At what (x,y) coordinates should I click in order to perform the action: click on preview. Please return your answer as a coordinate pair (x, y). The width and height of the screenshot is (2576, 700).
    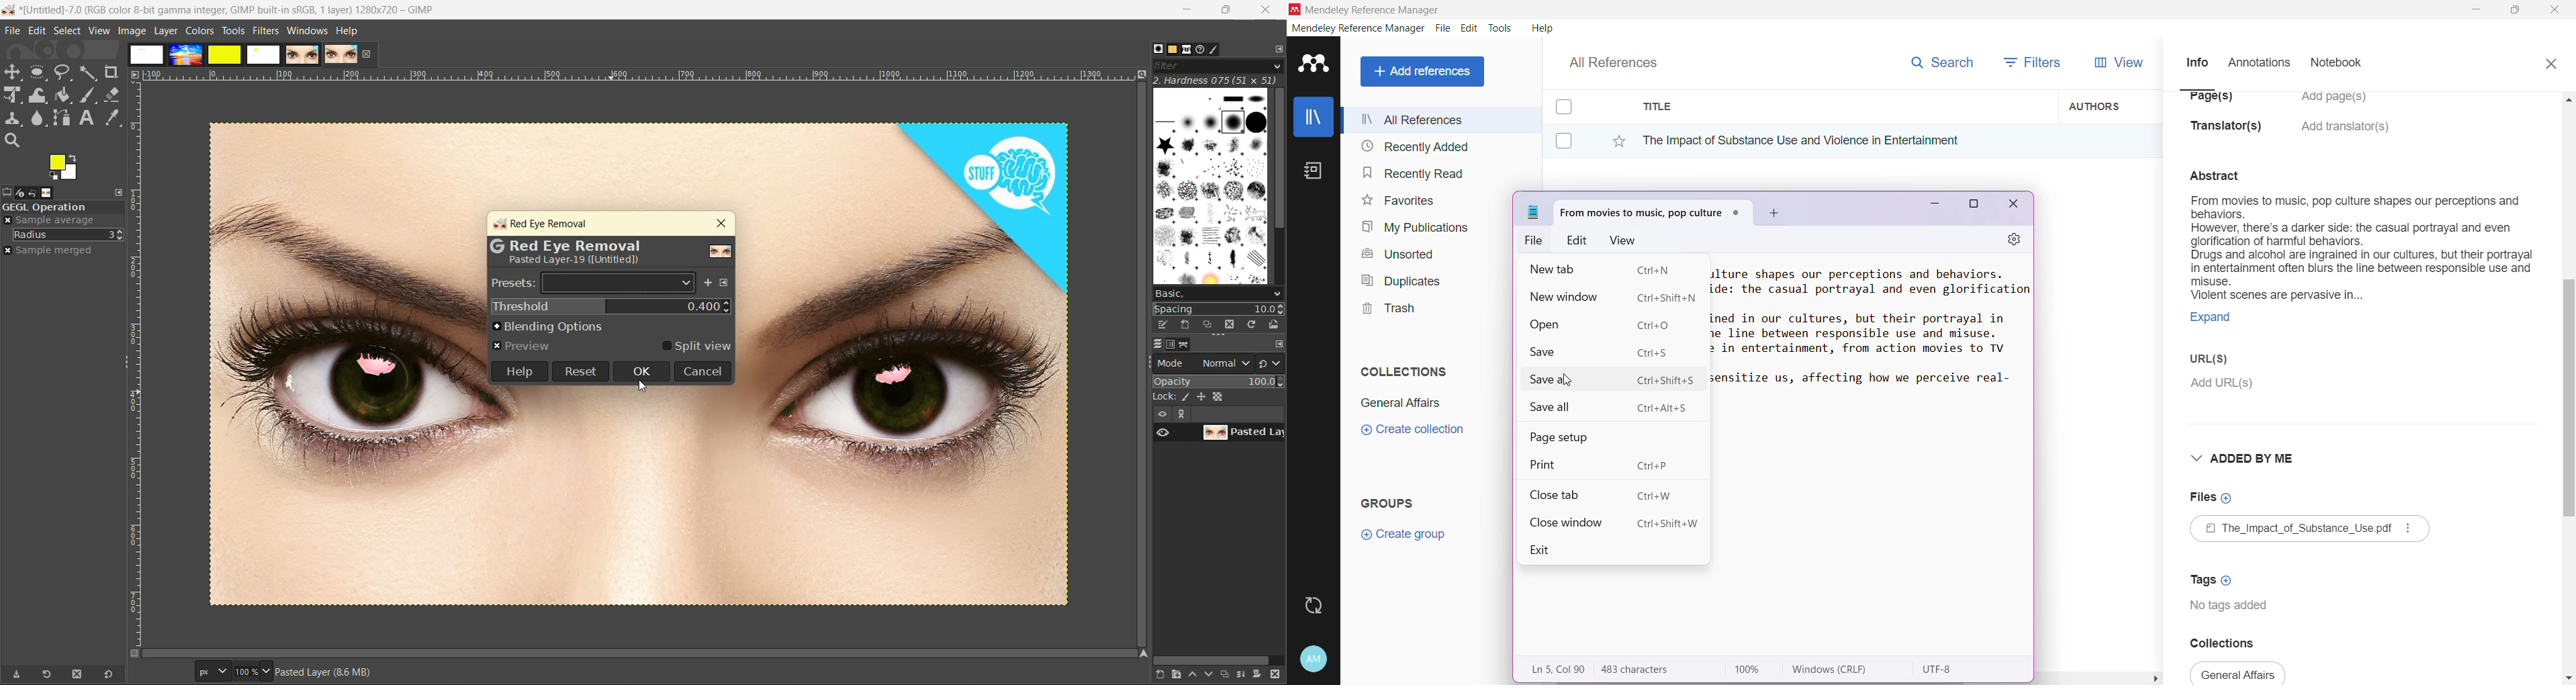
    Looking at the image, I should click on (529, 347).